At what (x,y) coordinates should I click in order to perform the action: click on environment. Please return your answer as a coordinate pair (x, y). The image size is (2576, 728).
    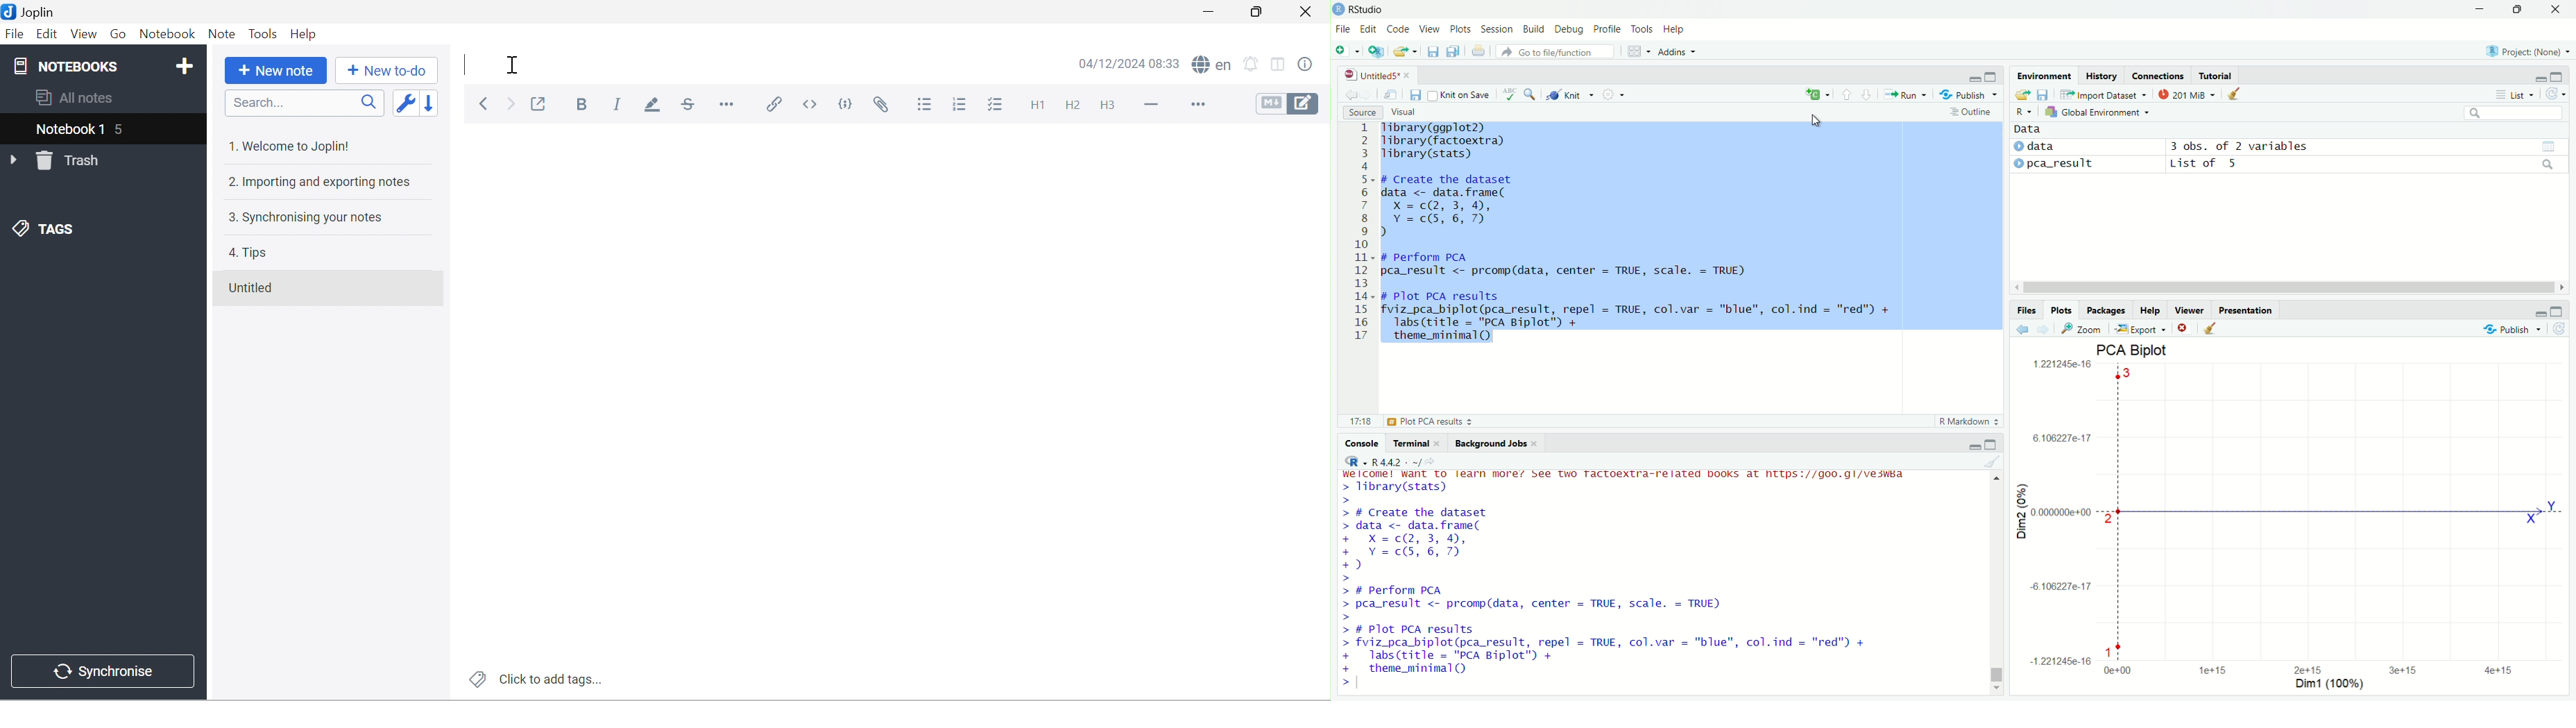
    Looking at the image, I should click on (2044, 75).